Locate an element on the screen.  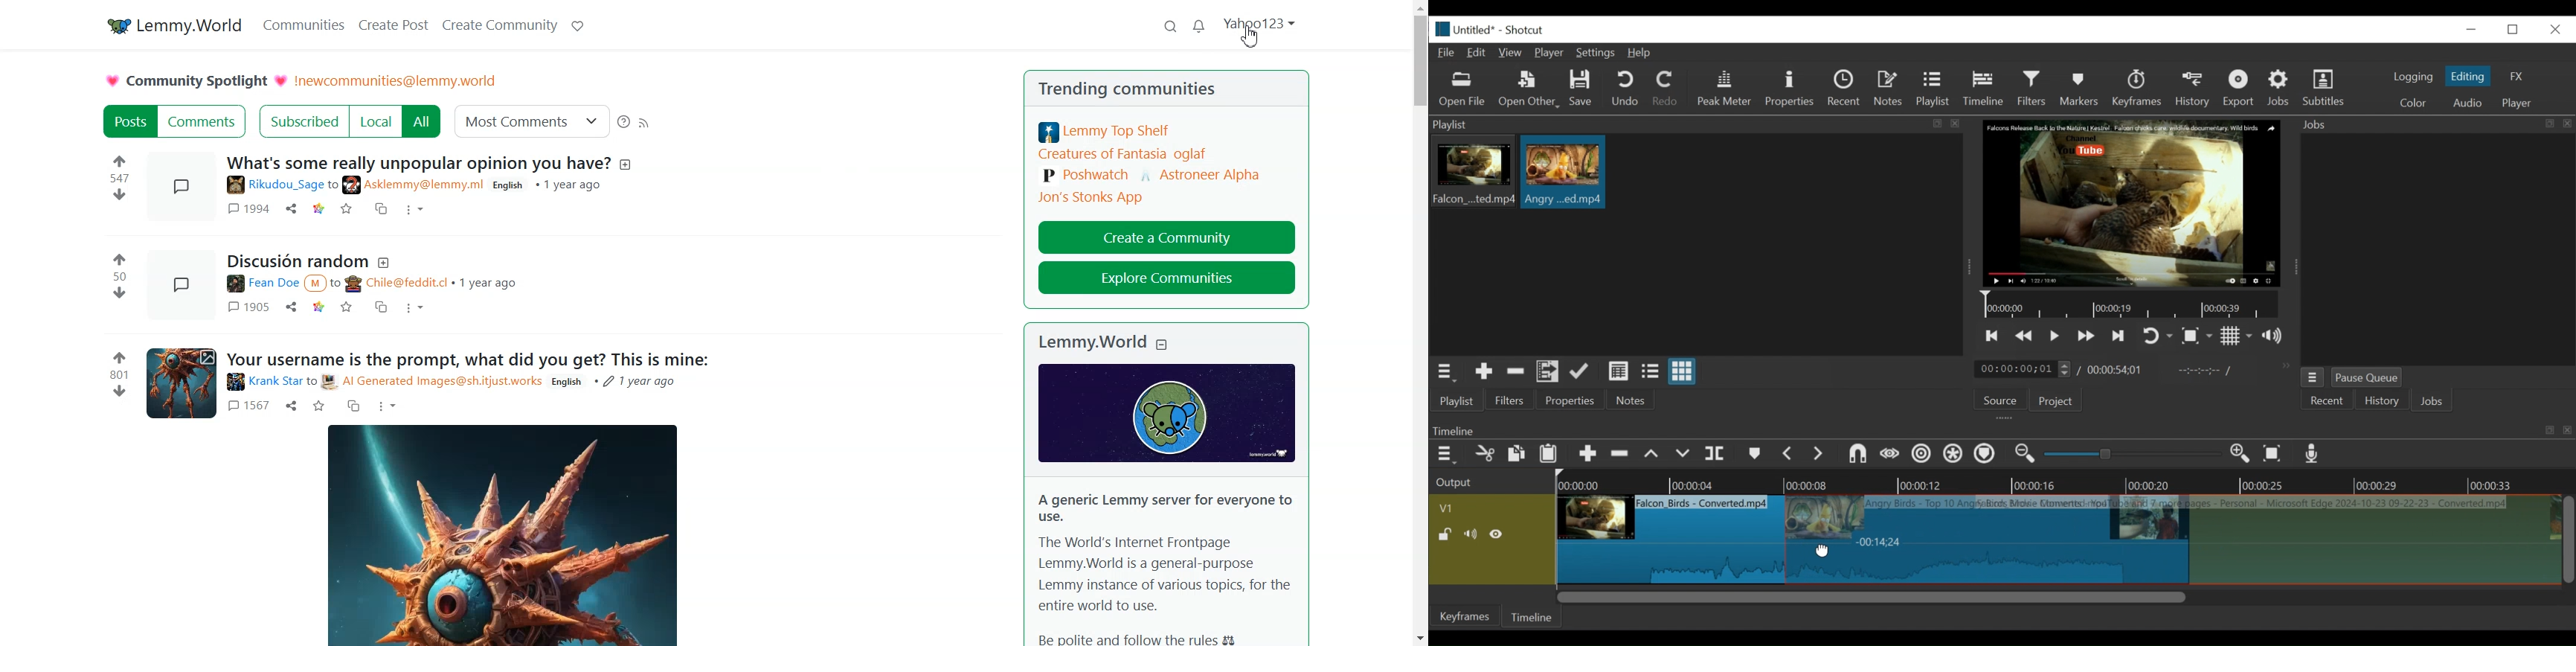
Mute is located at coordinates (1473, 534).